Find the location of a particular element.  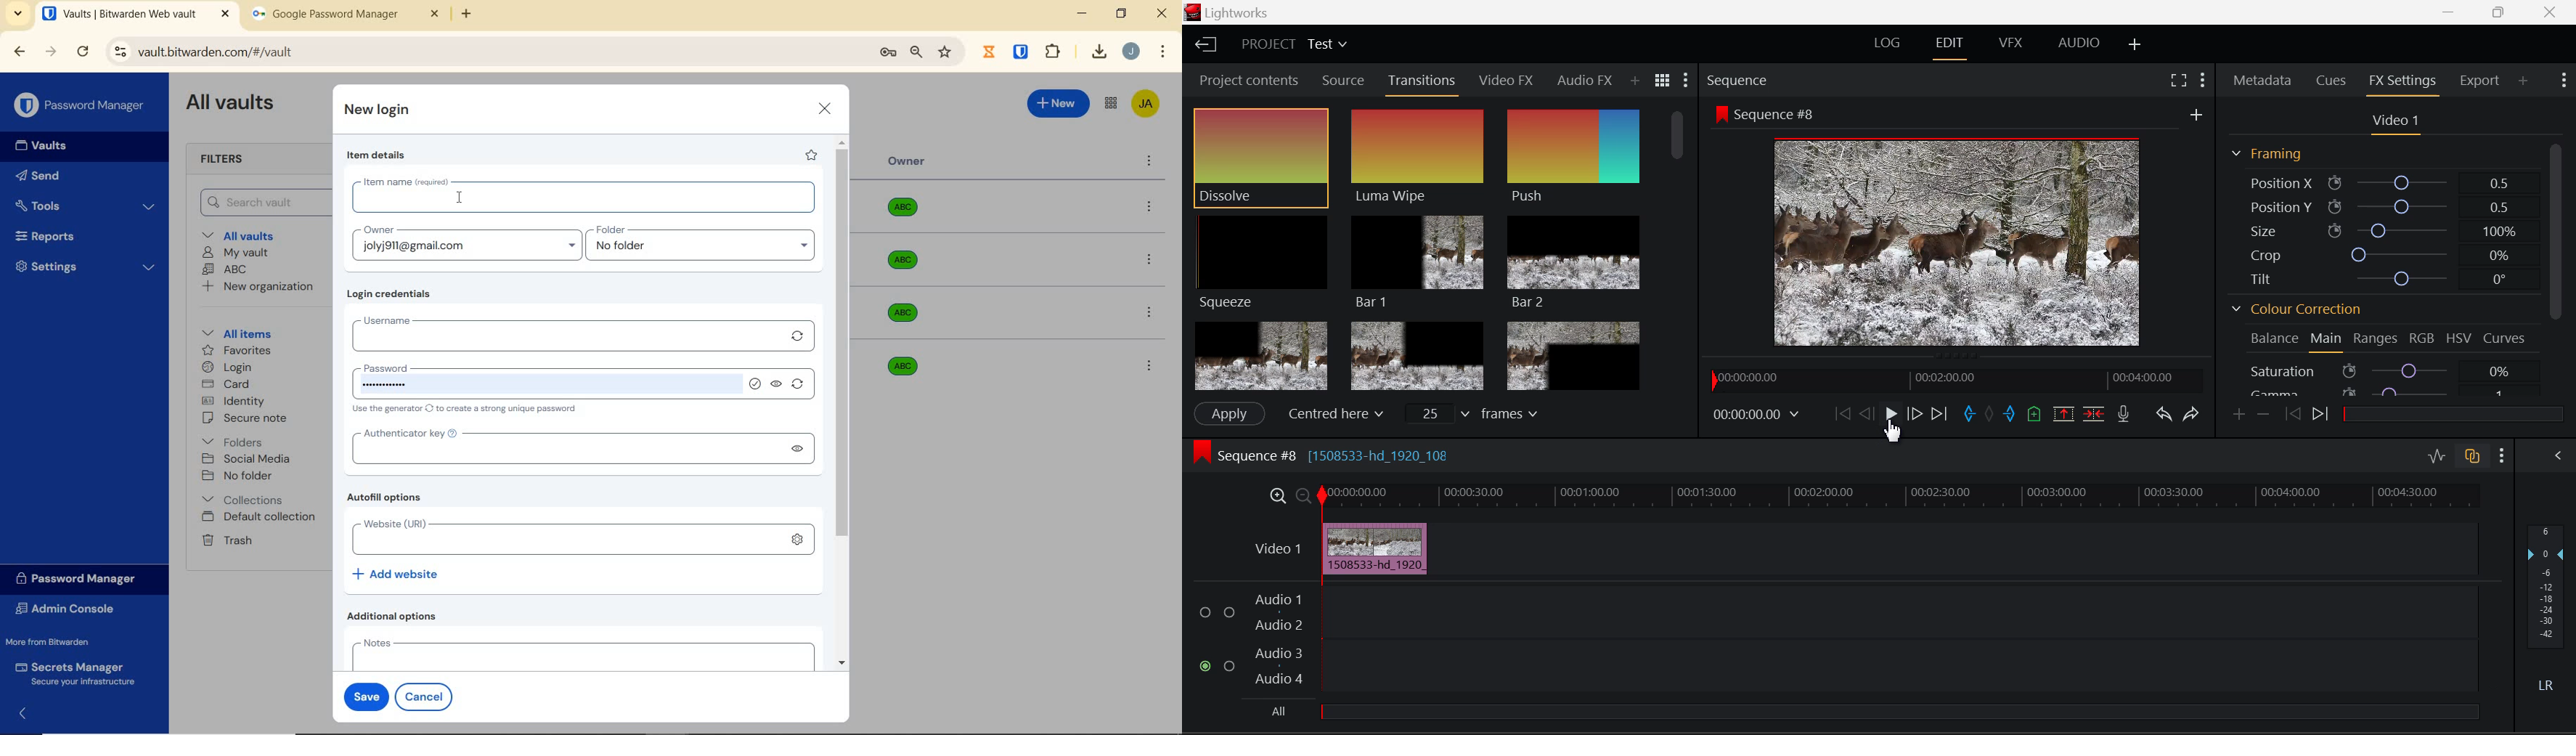

Show Settings is located at coordinates (1687, 79).